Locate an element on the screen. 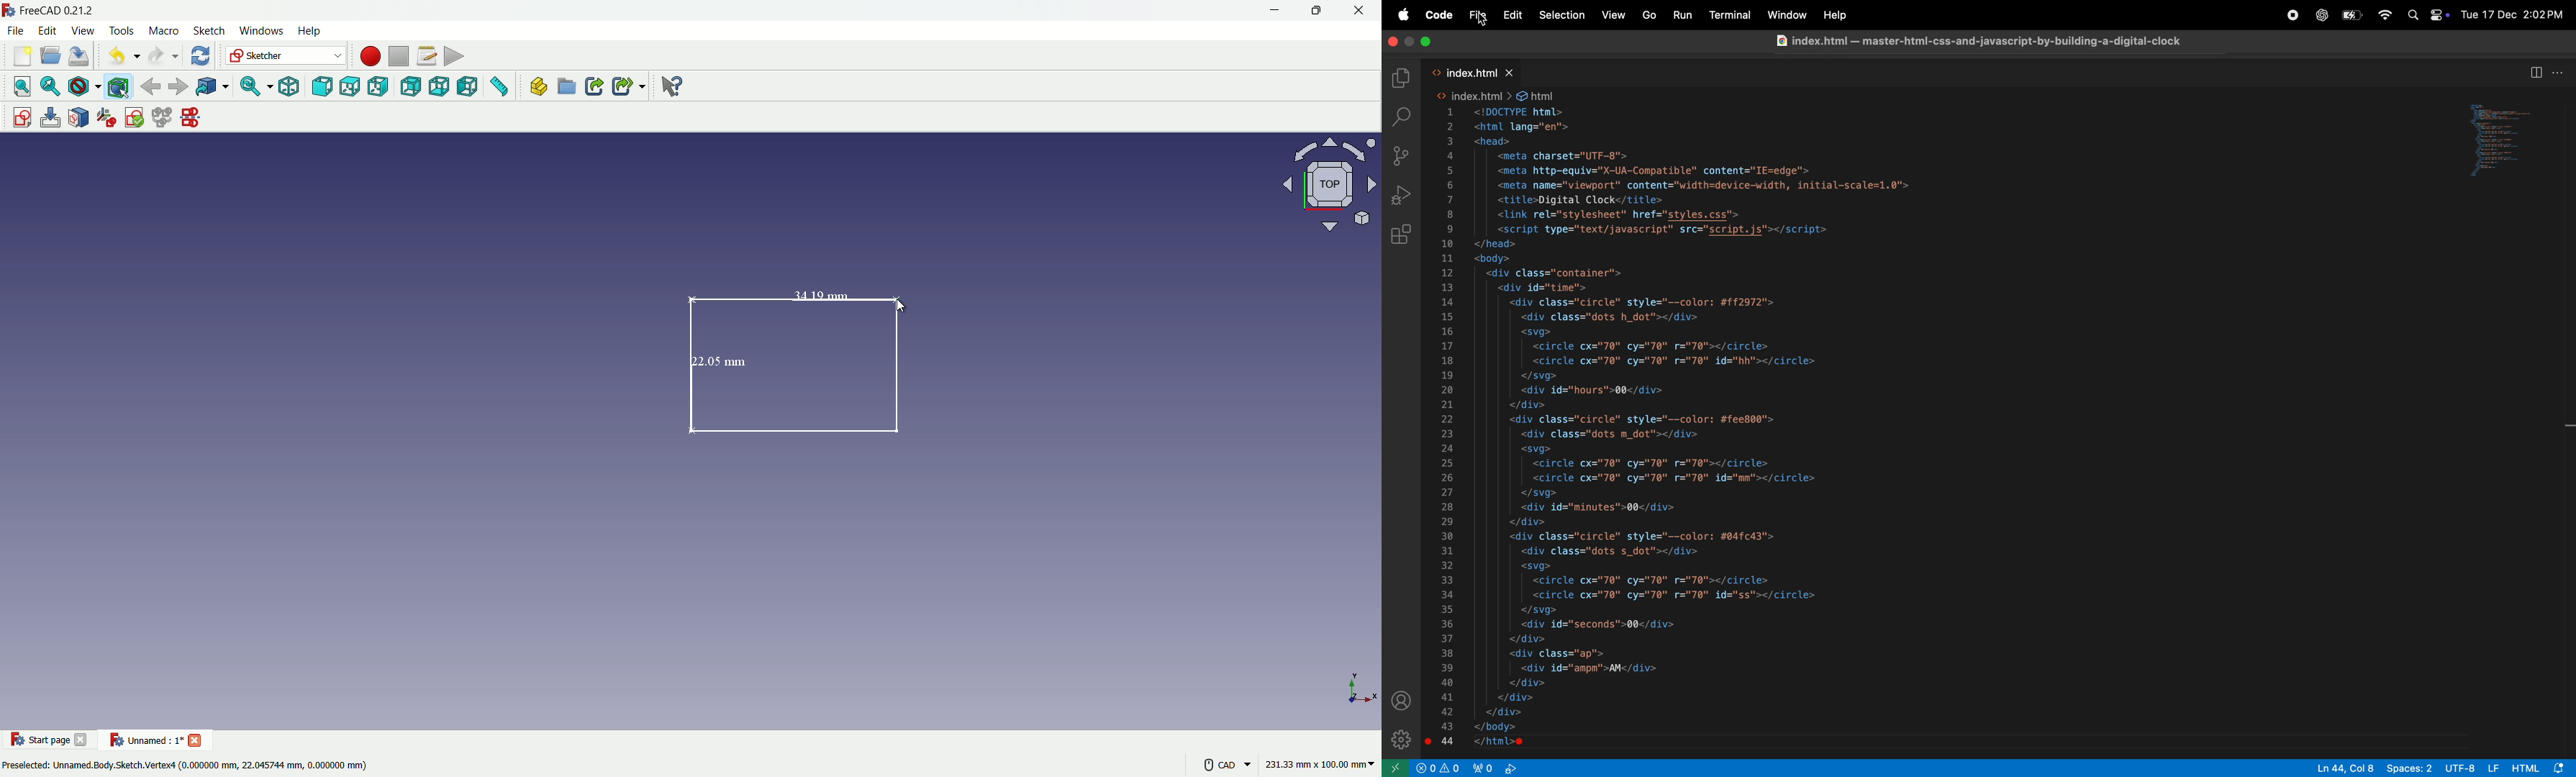  isometric view is located at coordinates (284, 86).